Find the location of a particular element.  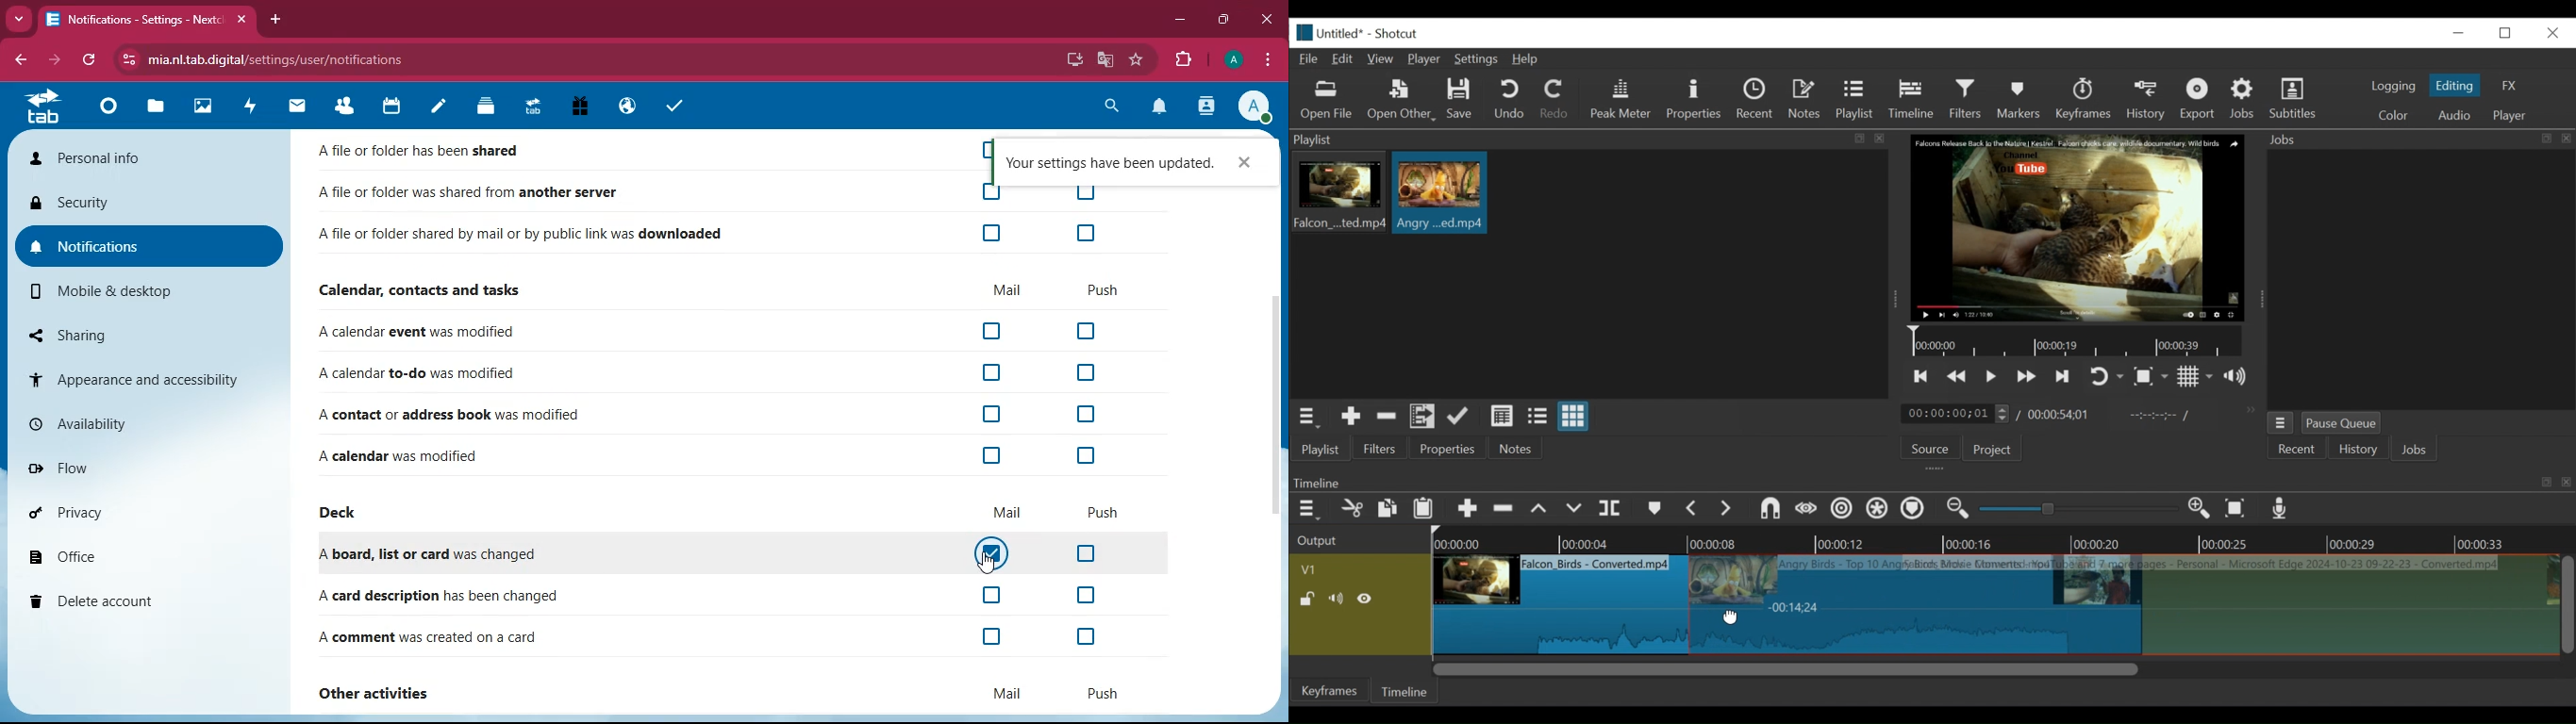

clip is located at coordinates (1440, 192).